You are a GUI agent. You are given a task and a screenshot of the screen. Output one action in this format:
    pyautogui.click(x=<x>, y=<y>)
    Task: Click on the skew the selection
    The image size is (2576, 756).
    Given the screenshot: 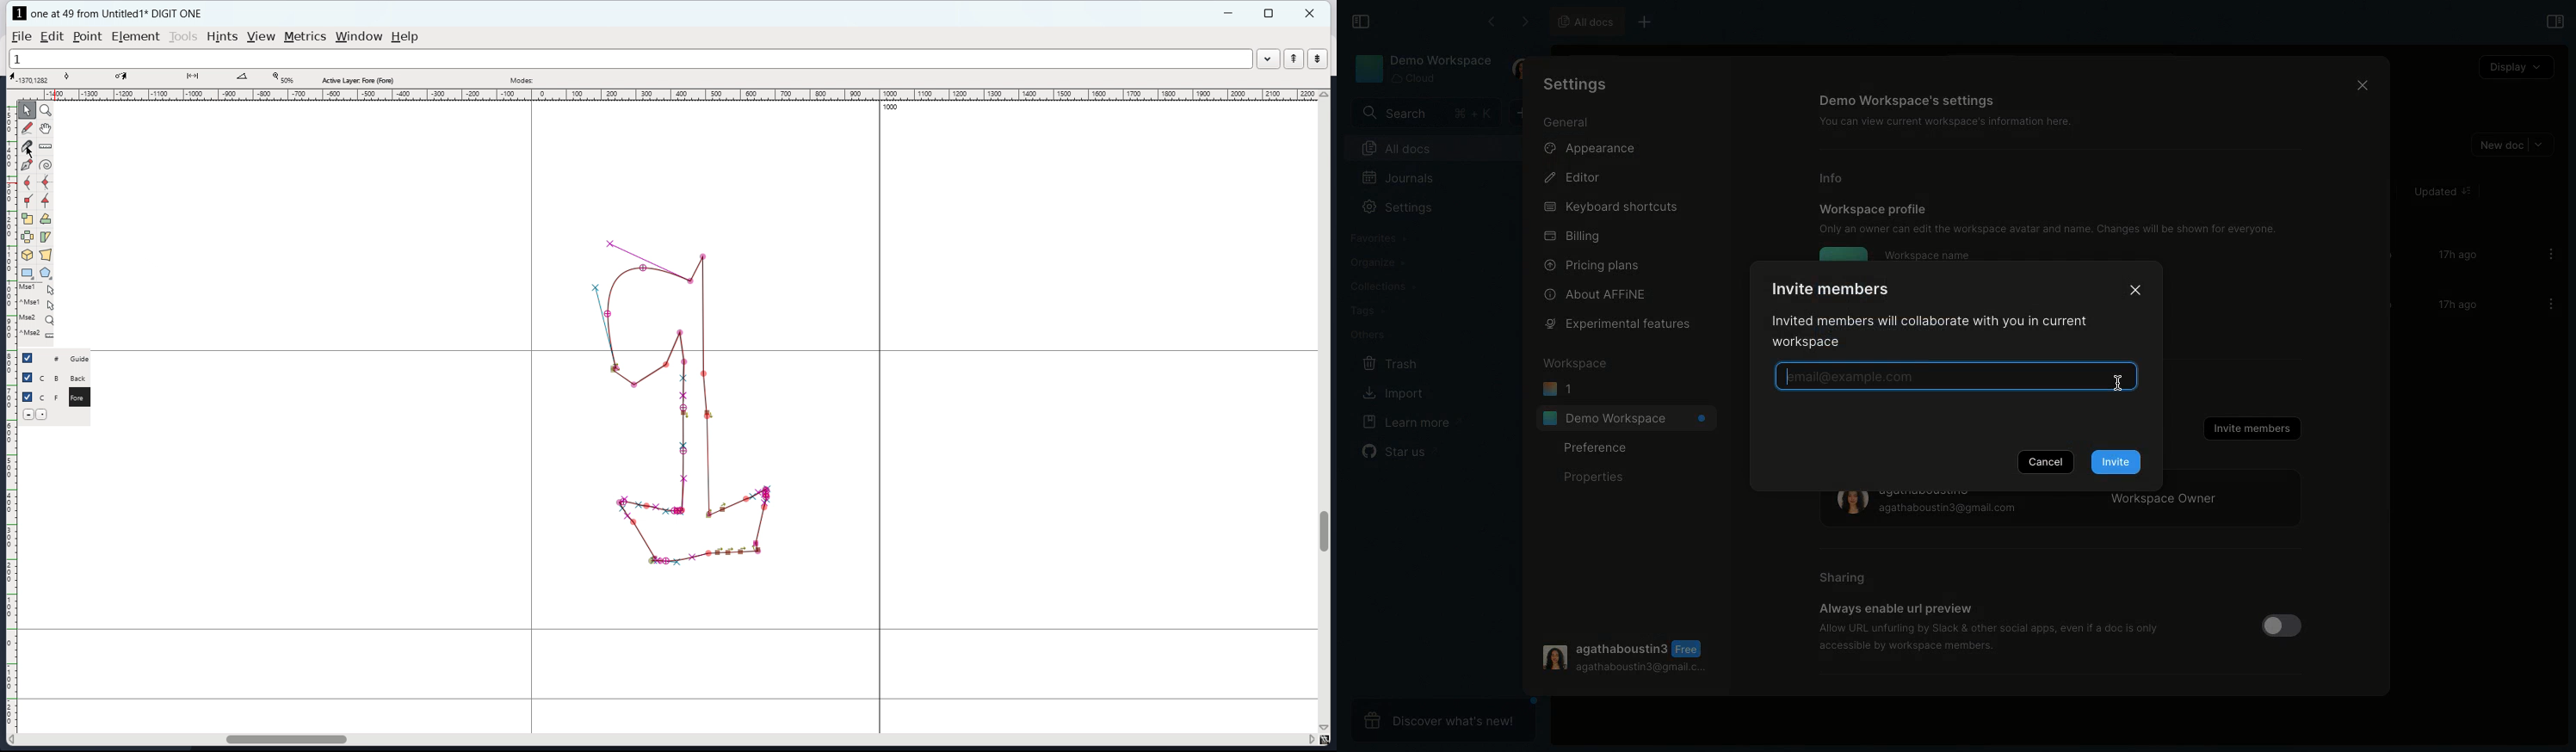 What is the action you would take?
    pyautogui.click(x=46, y=237)
    